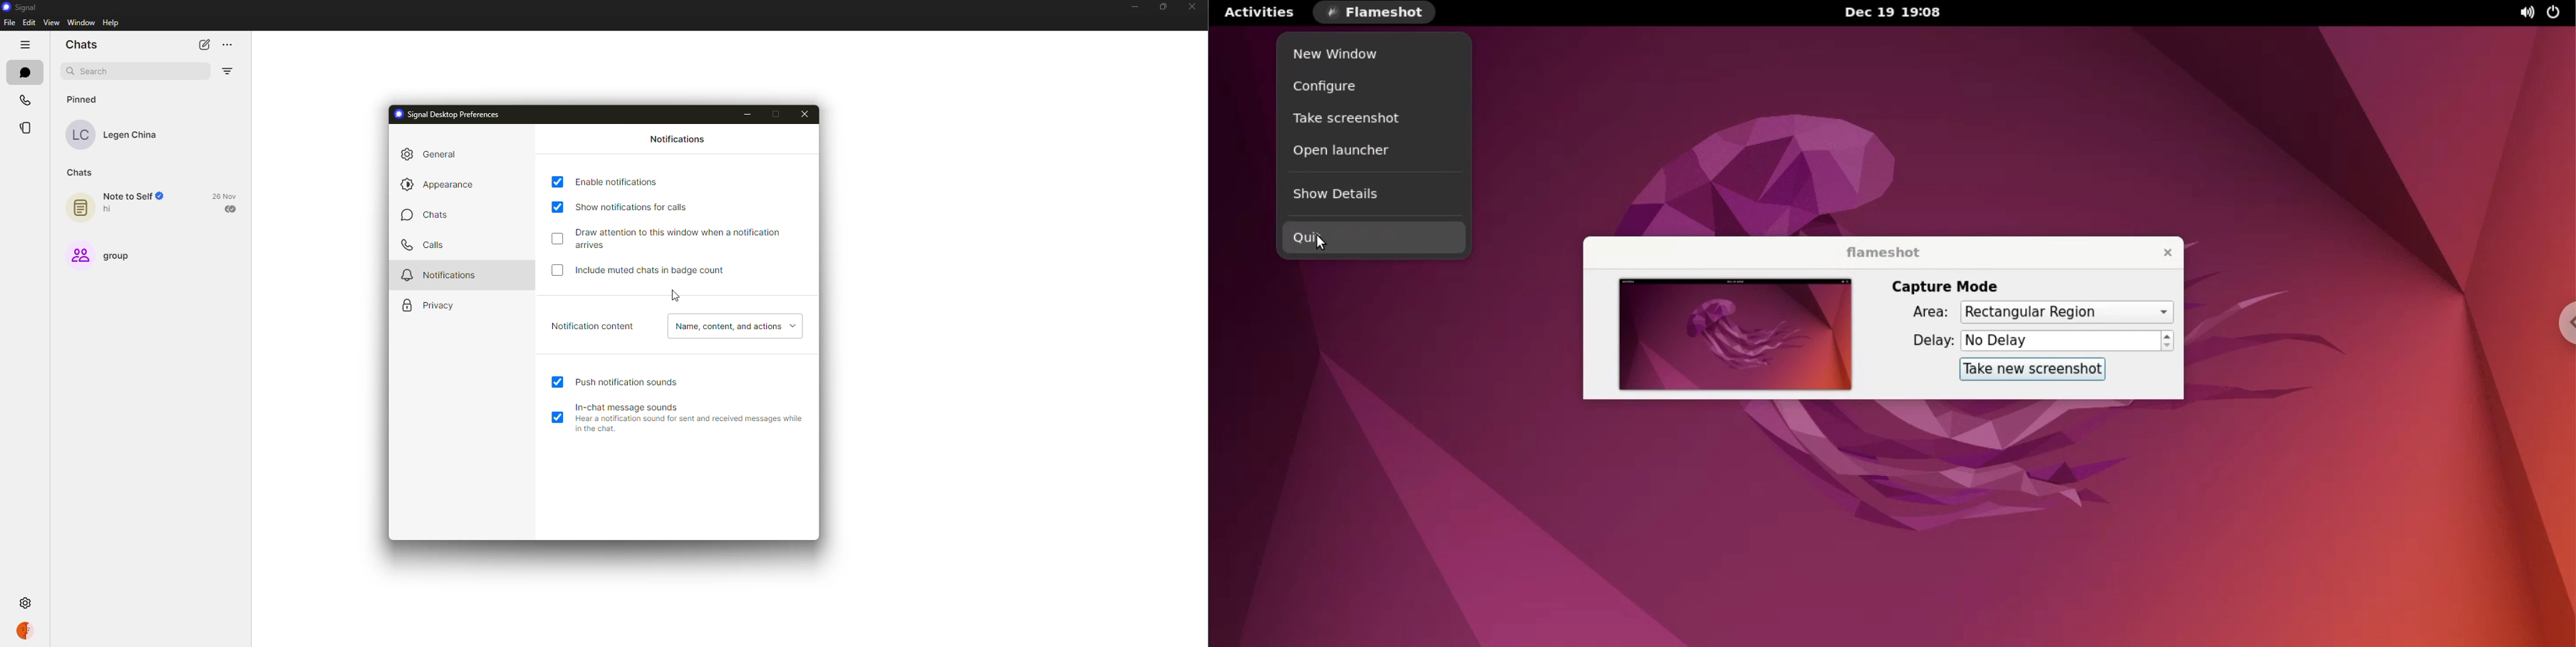  What do you see at coordinates (425, 244) in the screenshot?
I see `calls` at bounding box center [425, 244].